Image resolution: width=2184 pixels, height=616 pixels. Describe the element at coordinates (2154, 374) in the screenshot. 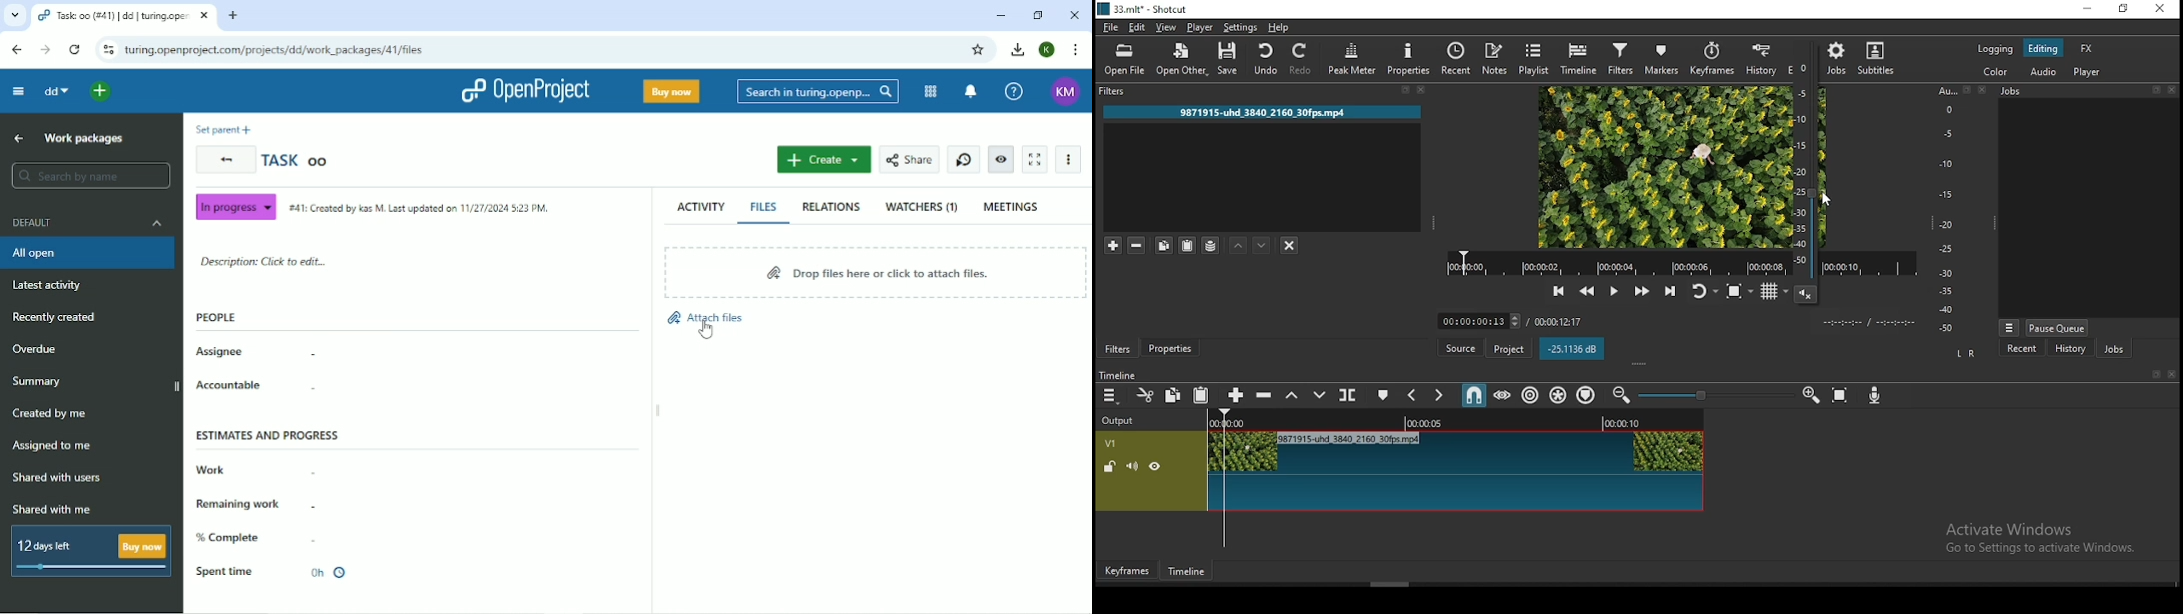

I see `bookmark` at that location.